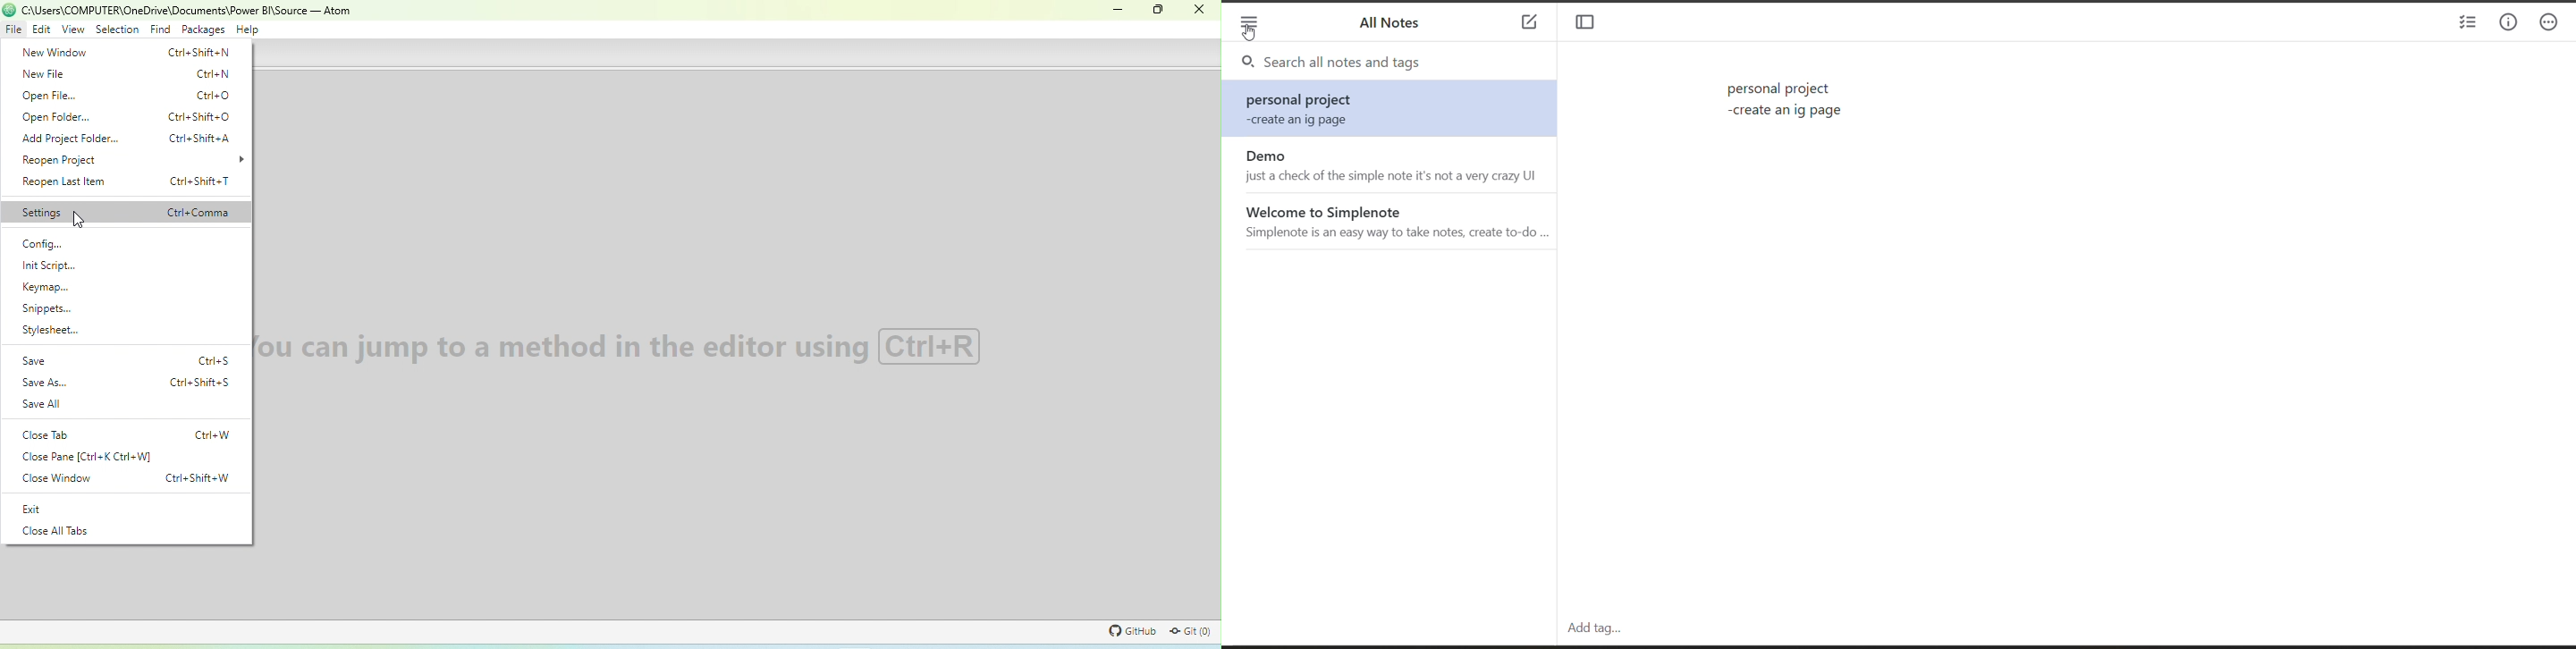  I want to click on add project folder, so click(129, 139).